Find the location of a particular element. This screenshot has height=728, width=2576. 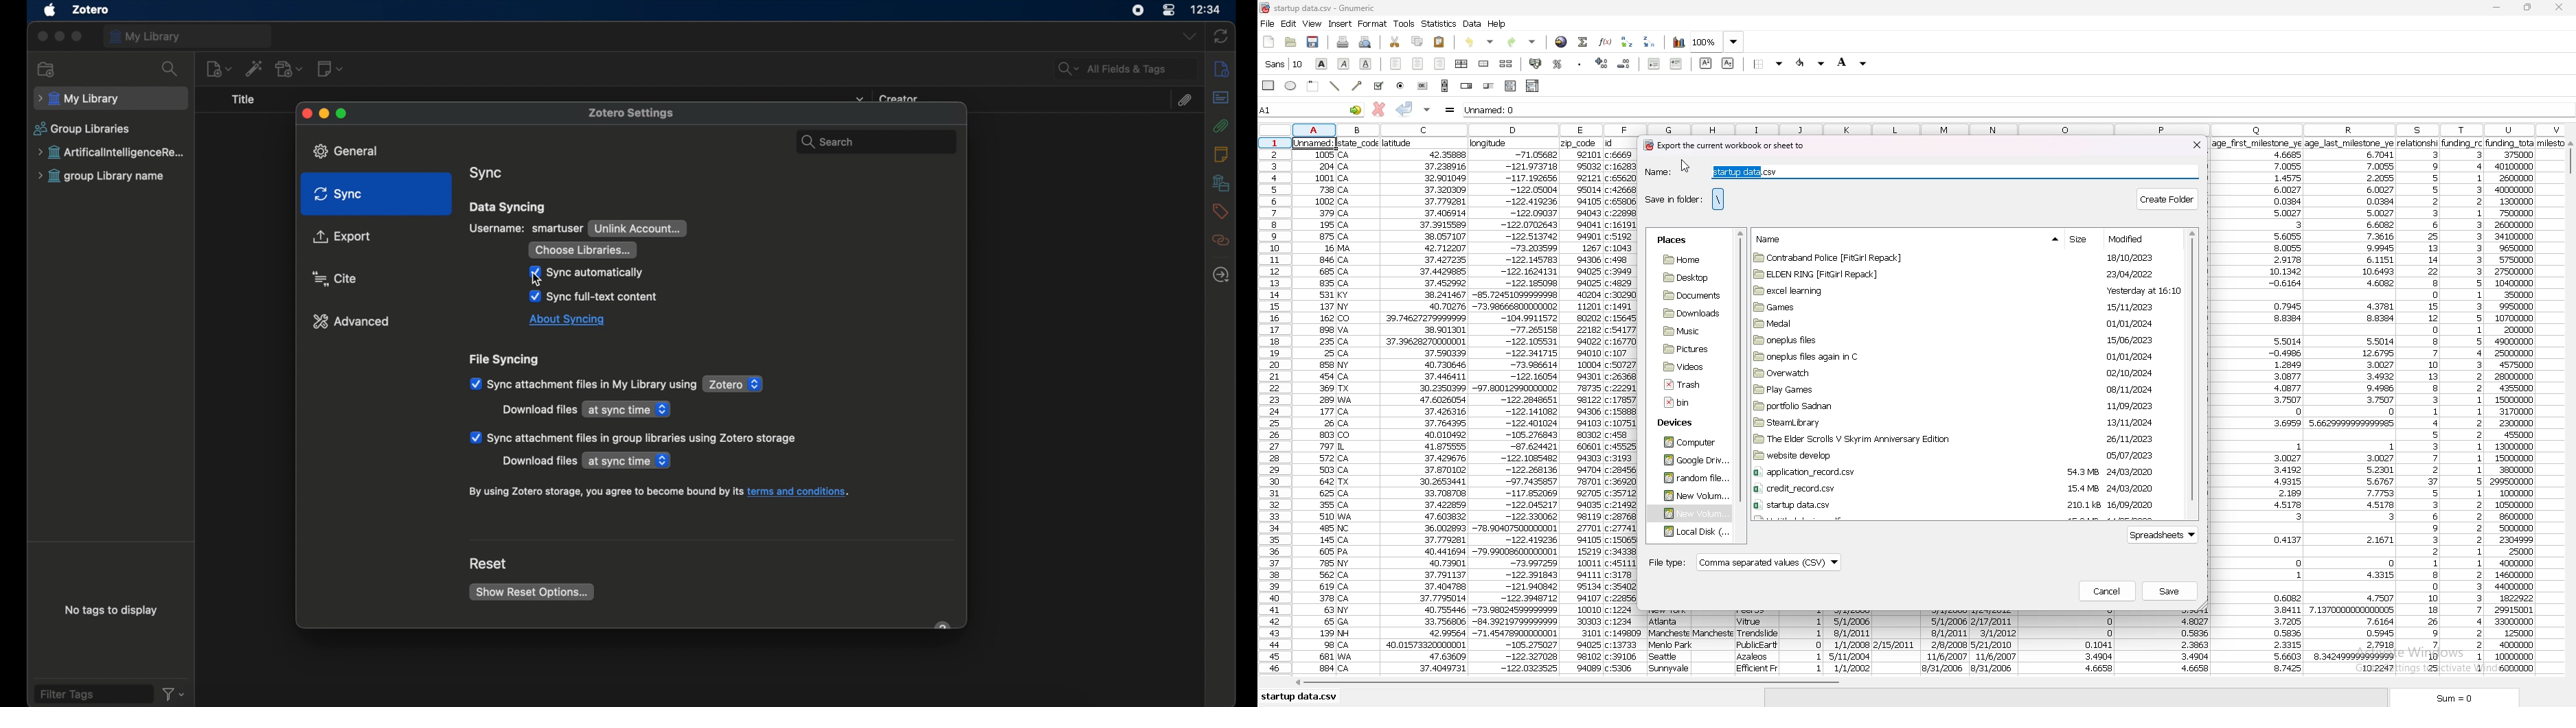

folder is located at coordinates (1961, 390).